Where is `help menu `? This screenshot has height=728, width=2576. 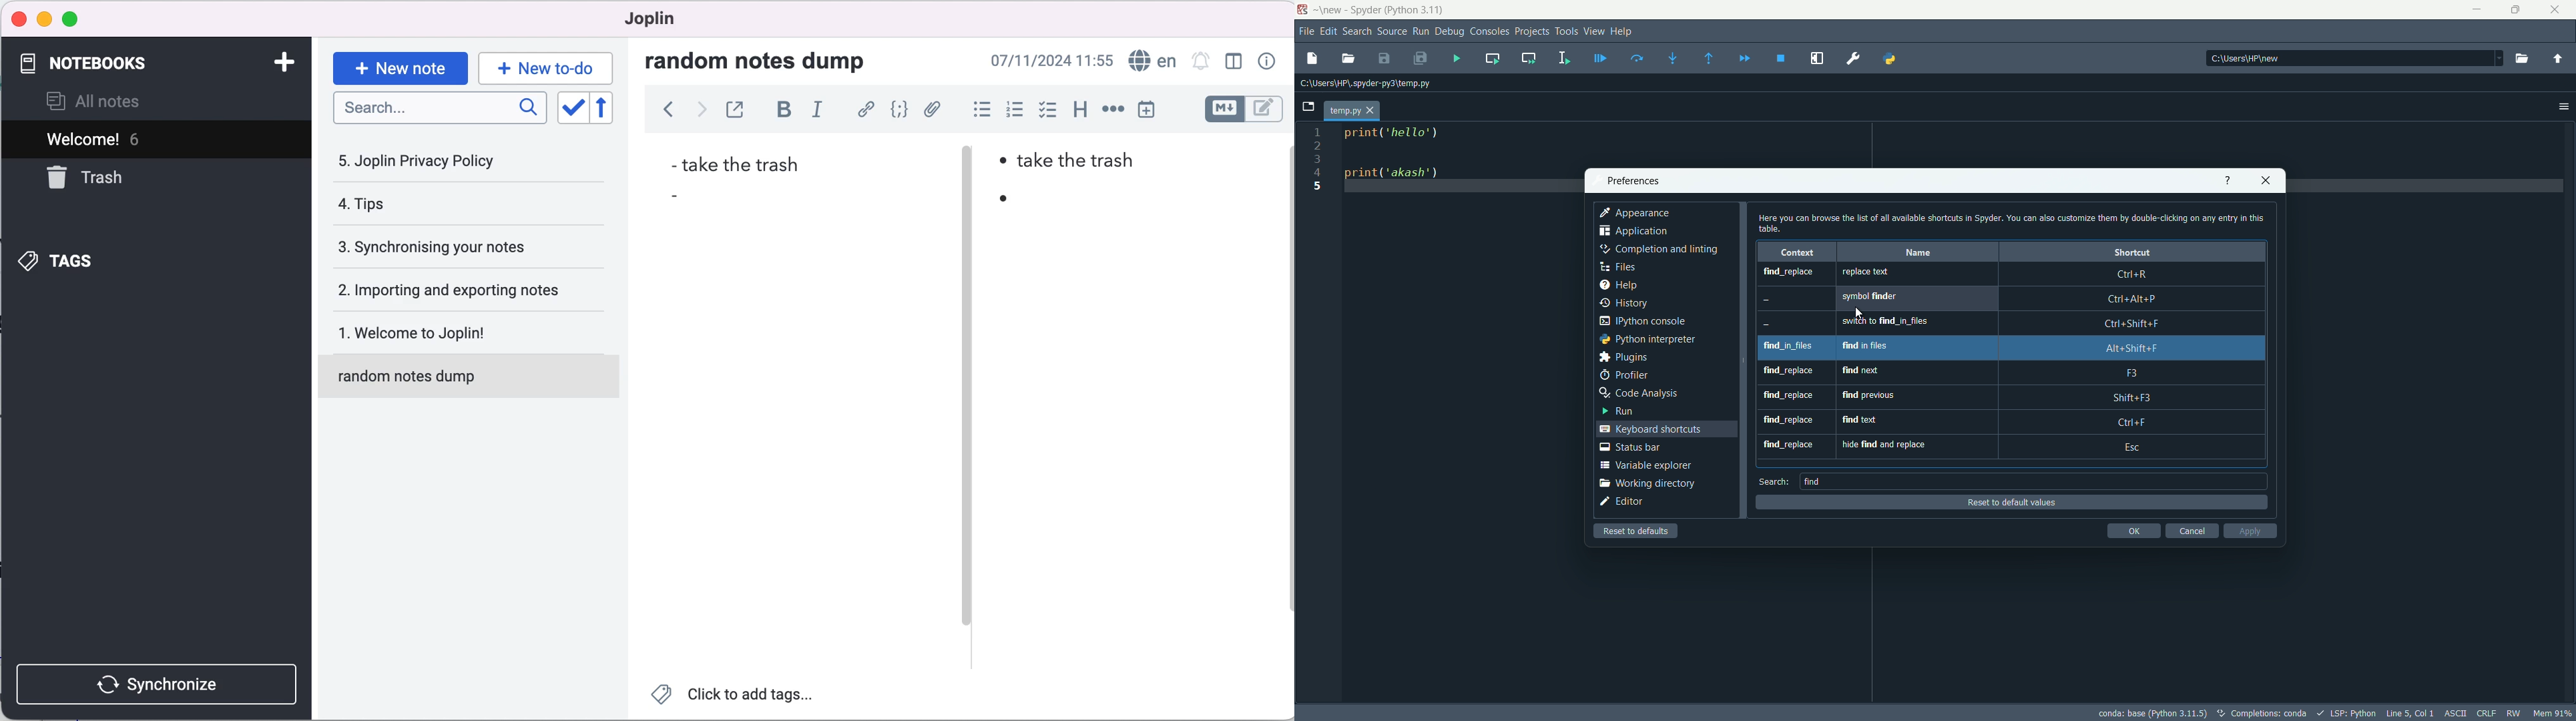 help menu  is located at coordinates (1627, 29).